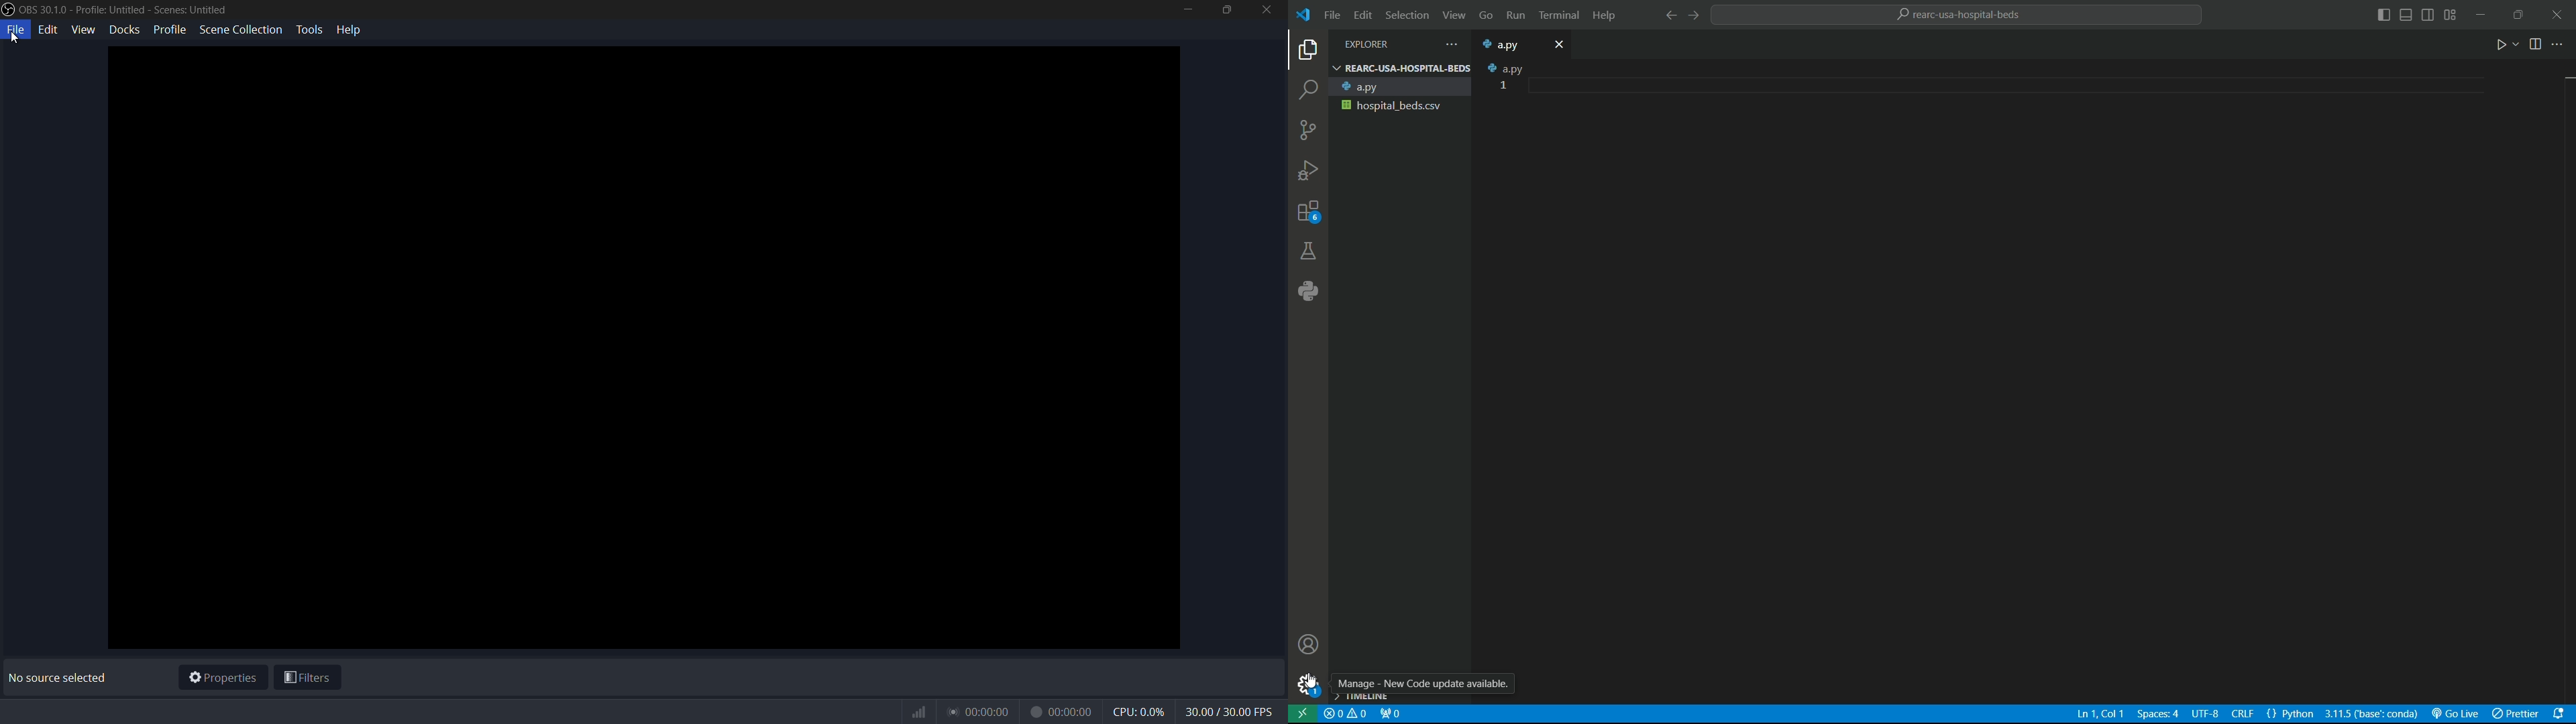  Describe the element at coordinates (1605, 15) in the screenshot. I see `help menu` at that location.